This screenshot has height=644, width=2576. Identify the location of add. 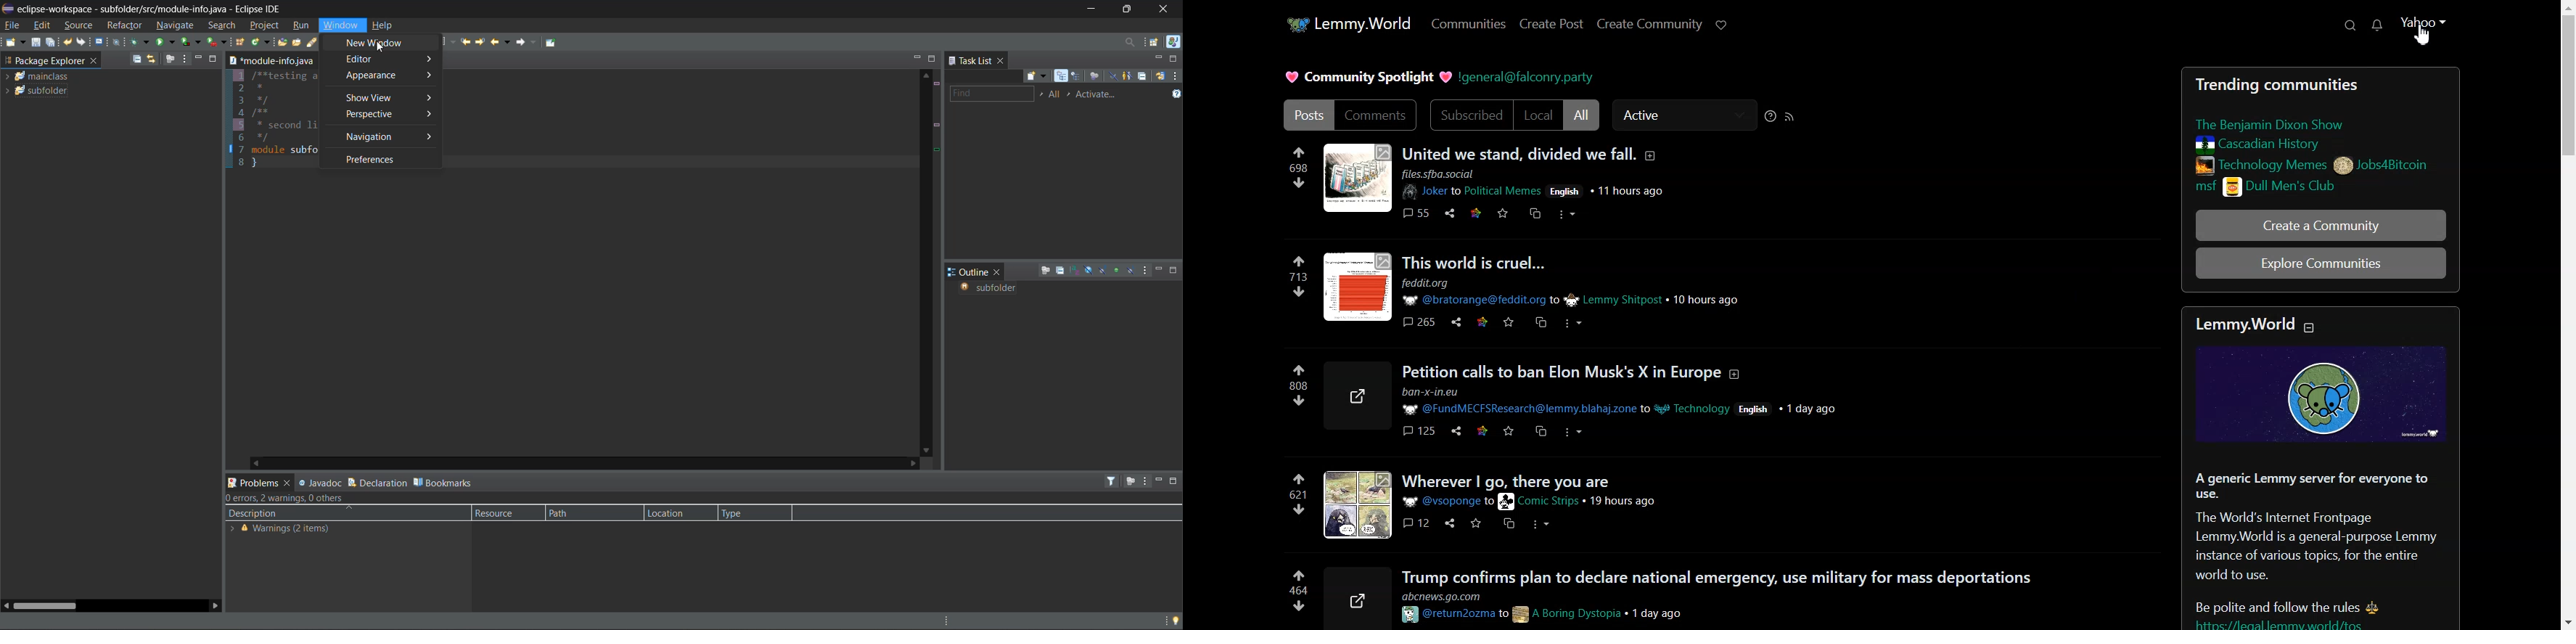
(1654, 158).